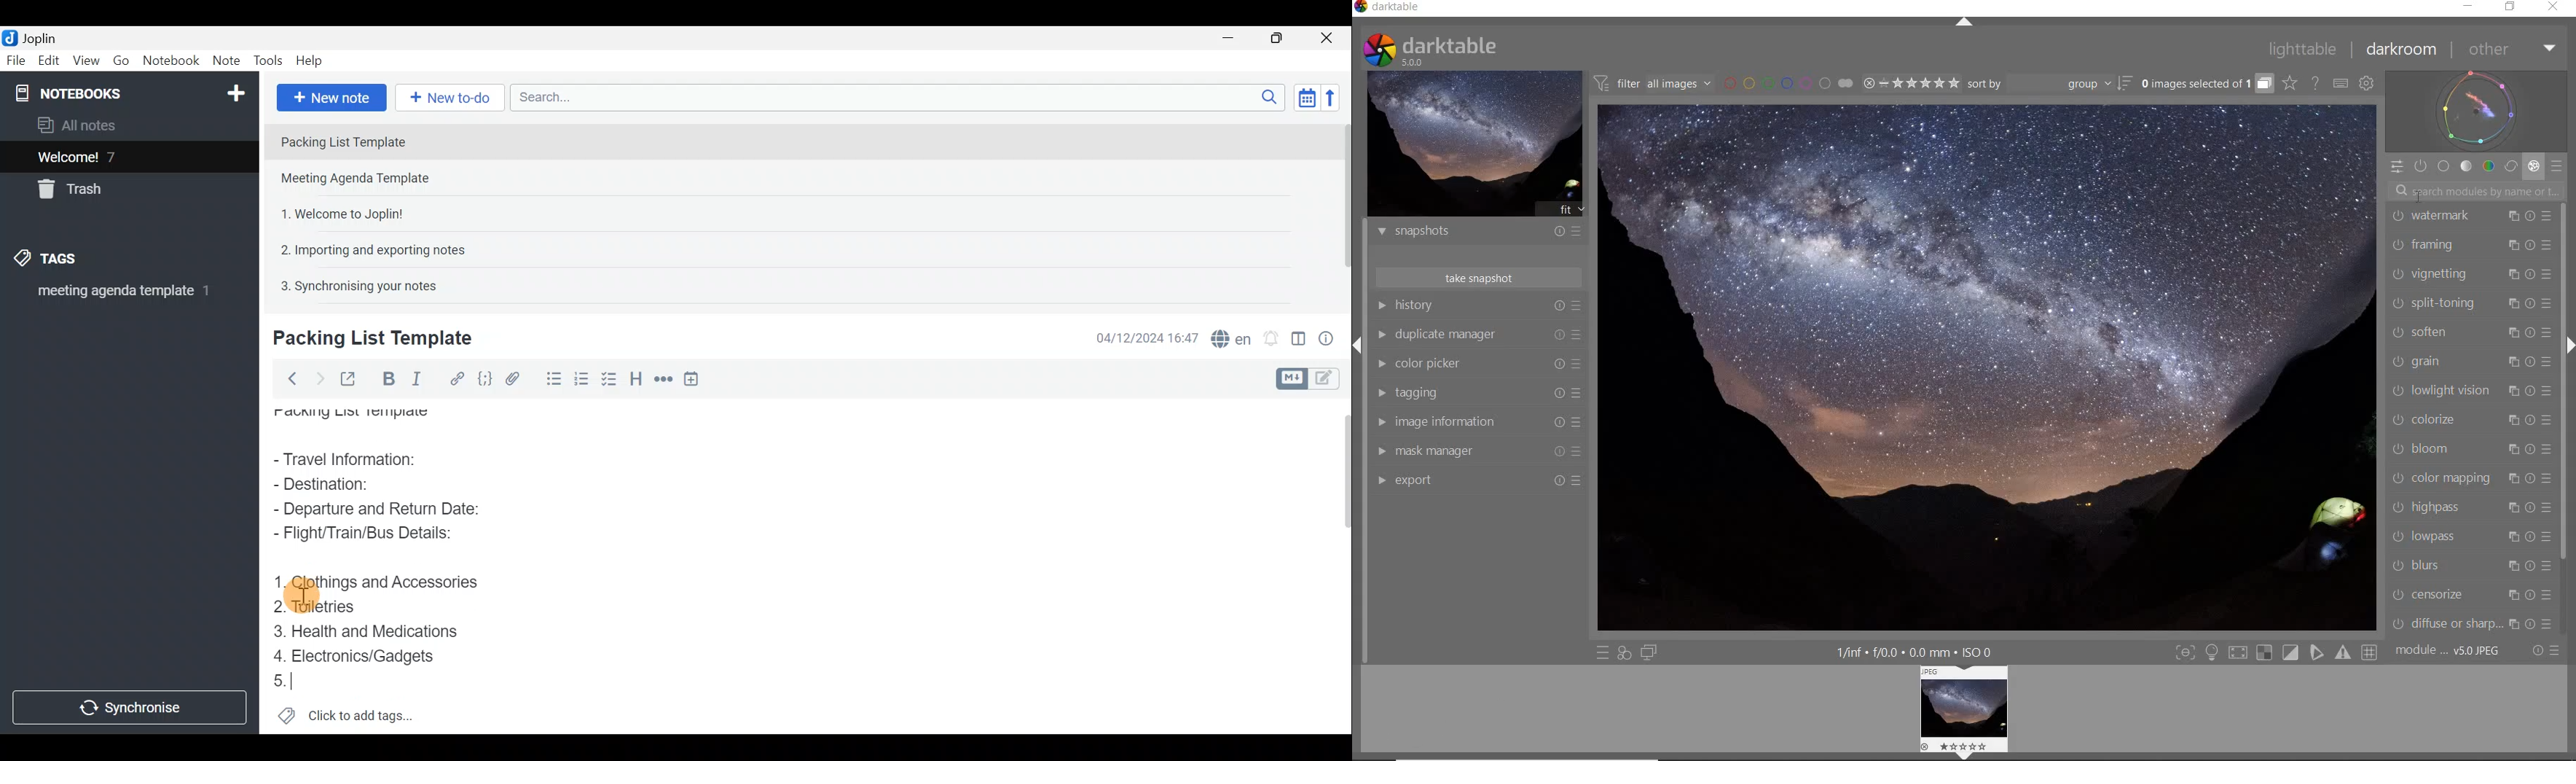  What do you see at coordinates (2421, 362) in the screenshot?
I see `GRAIN` at bounding box center [2421, 362].